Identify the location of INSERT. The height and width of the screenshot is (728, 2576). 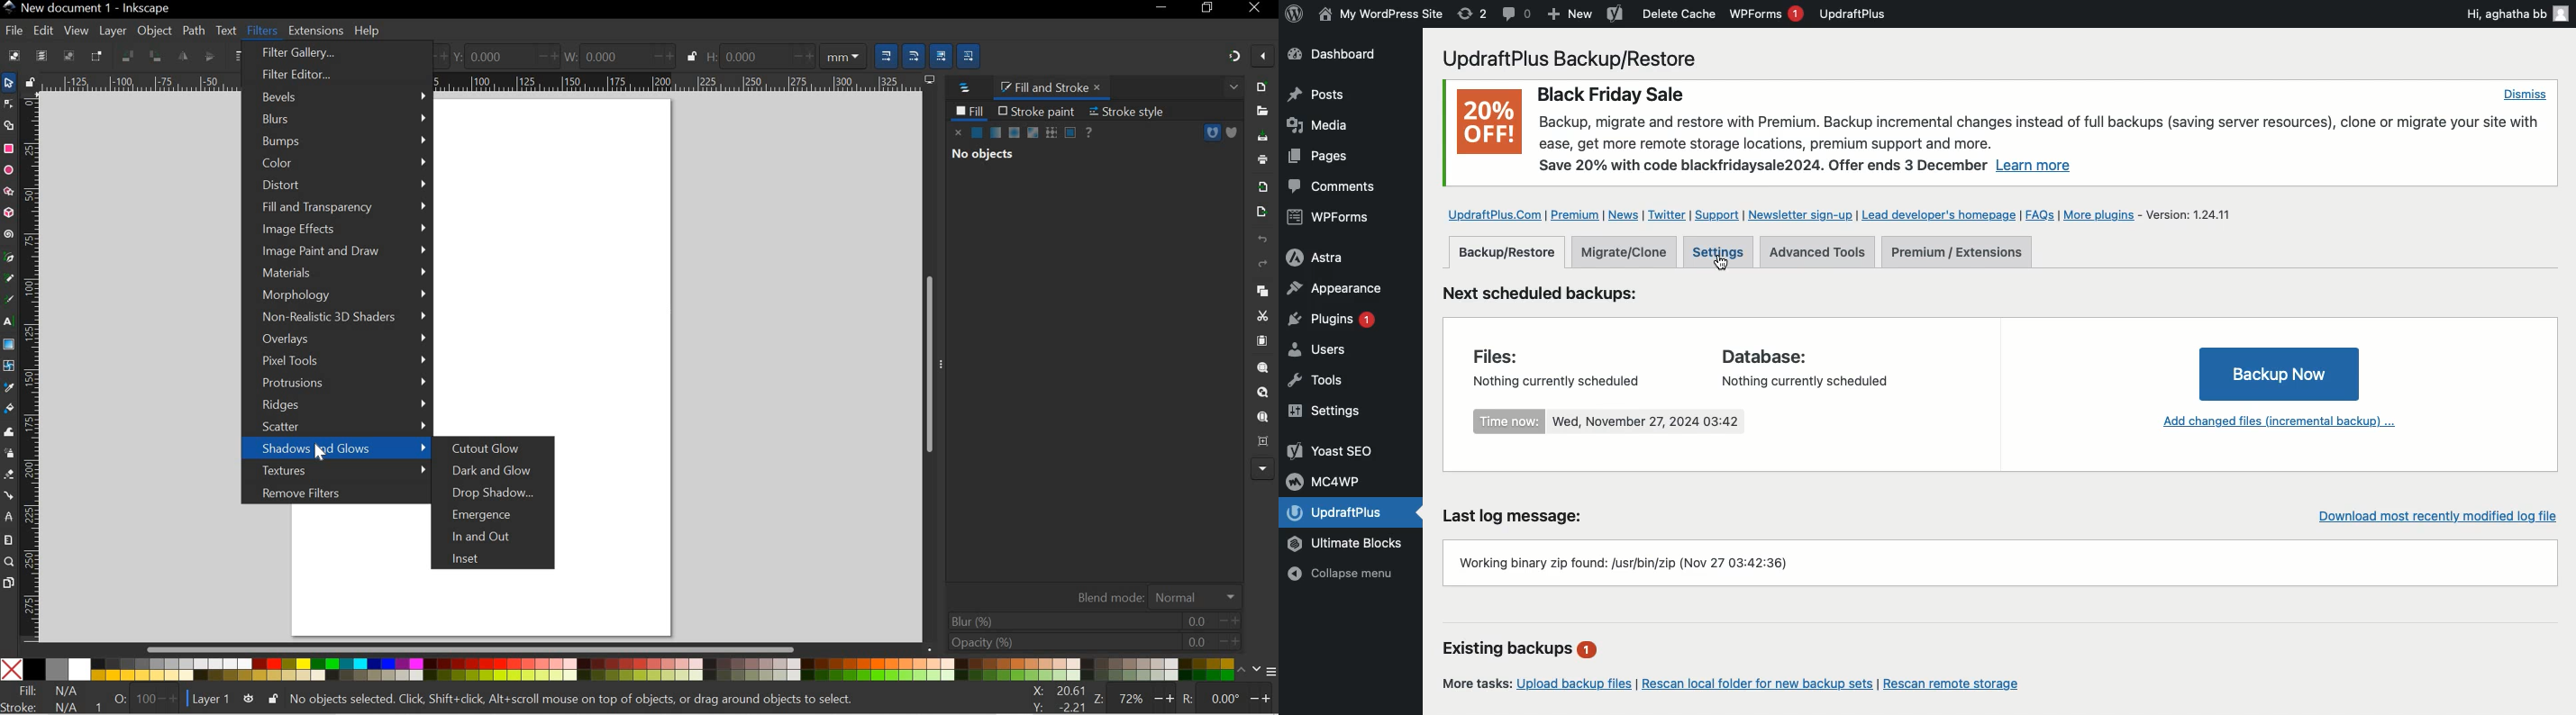
(498, 560).